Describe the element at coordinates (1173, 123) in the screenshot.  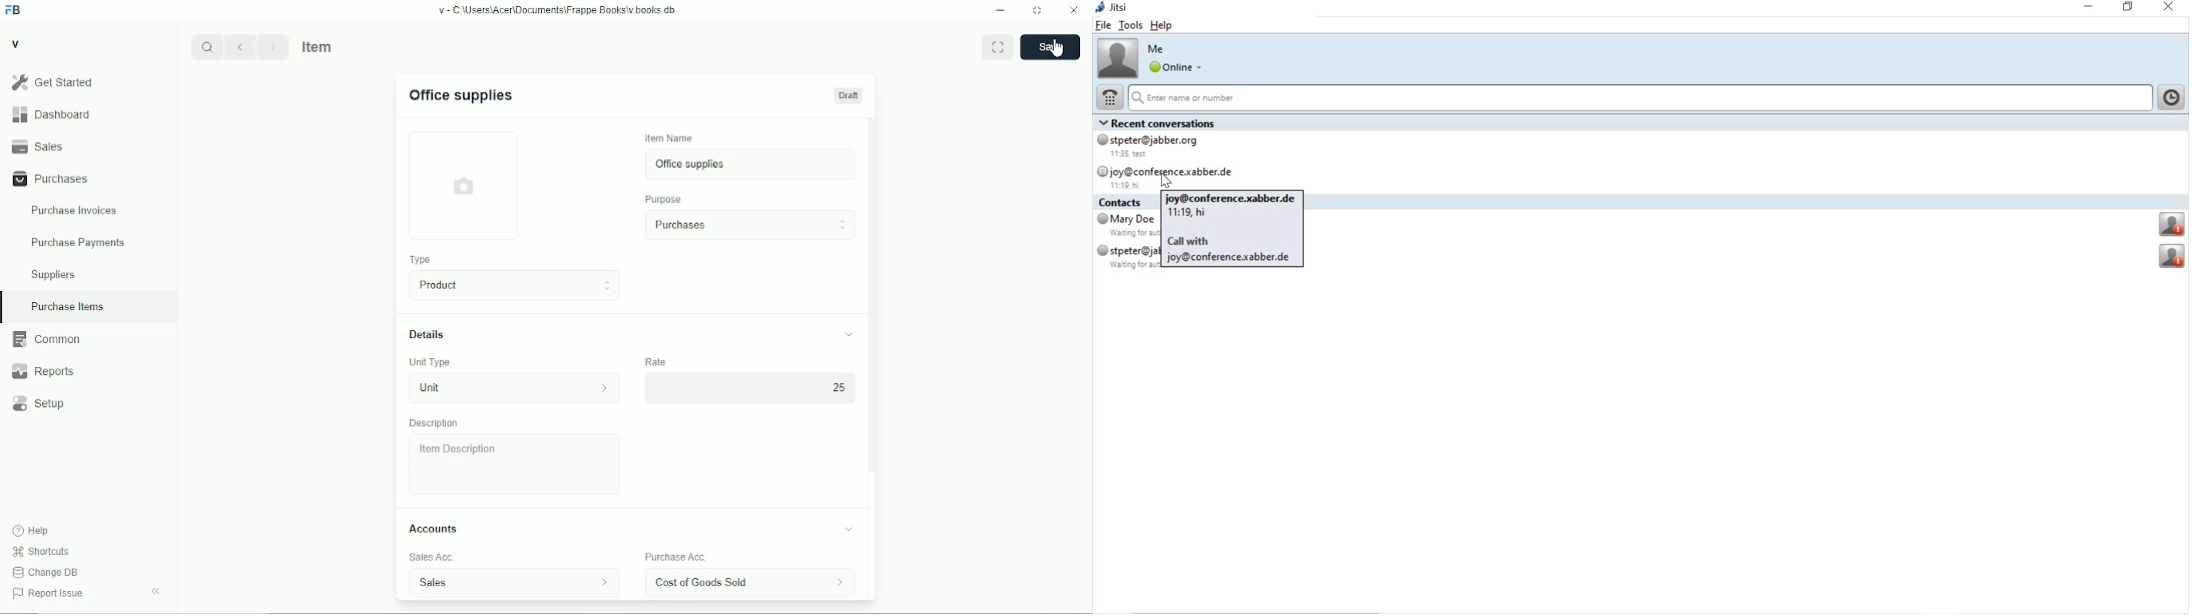
I see `Recent conversations` at that location.